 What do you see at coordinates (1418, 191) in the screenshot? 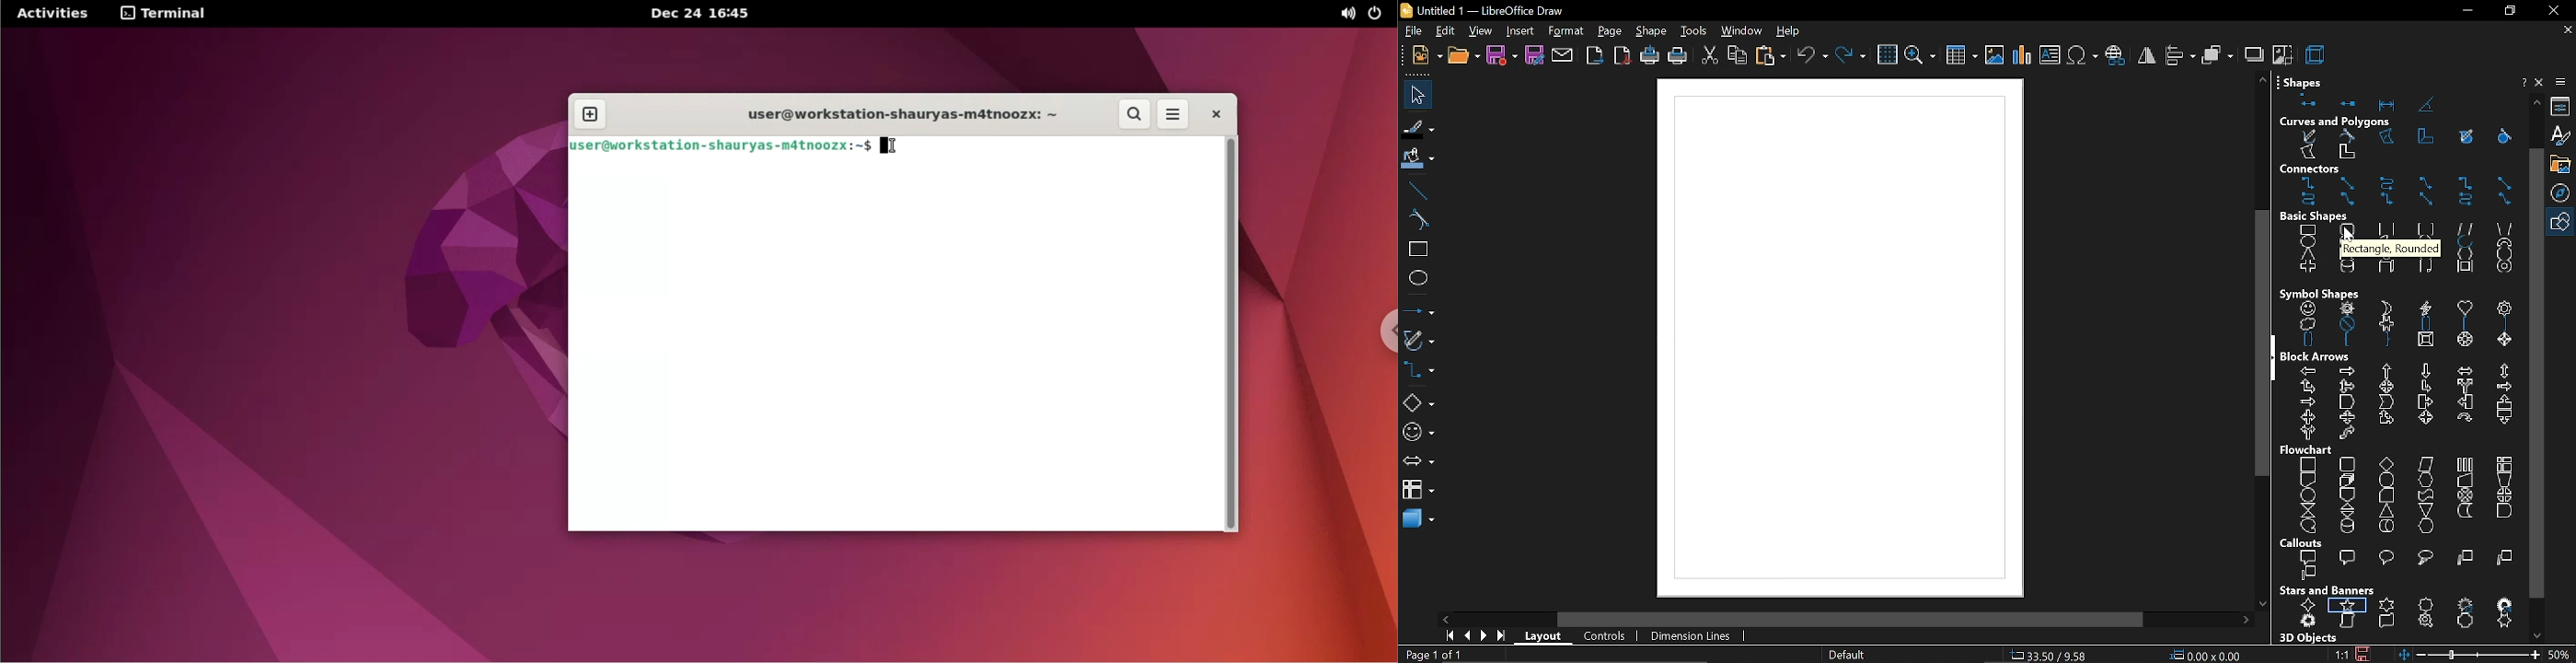
I see `line` at bounding box center [1418, 191].